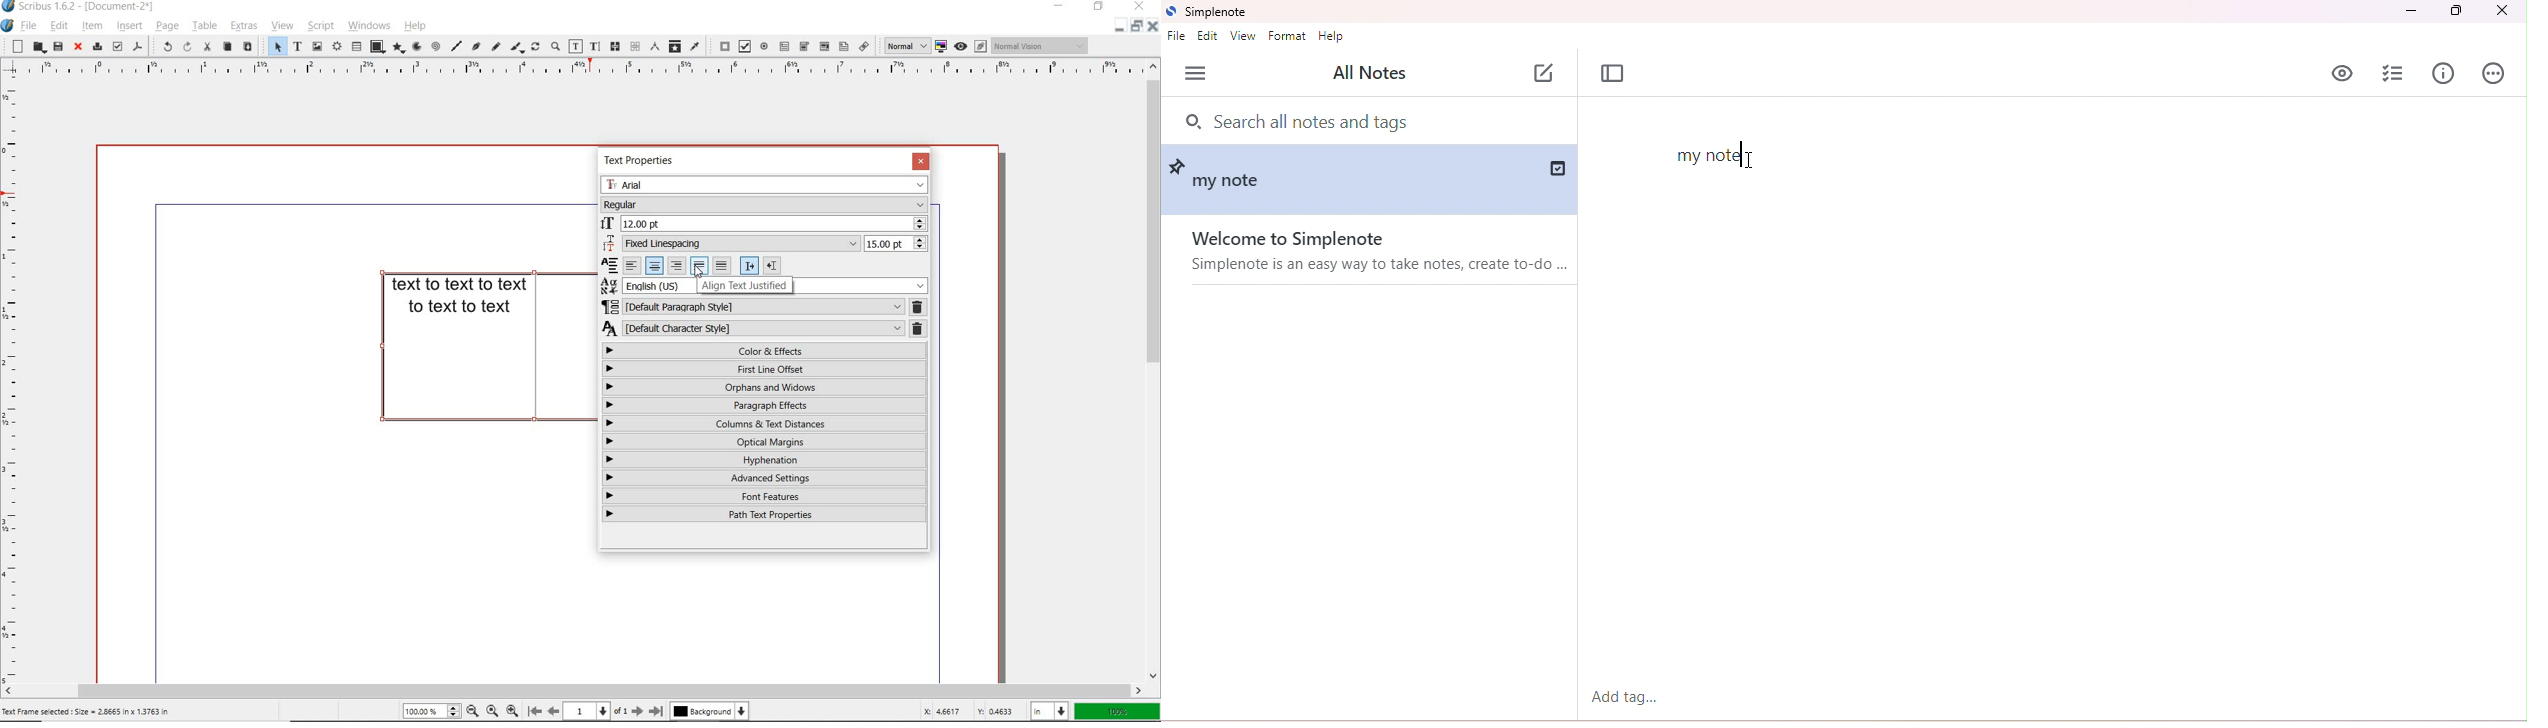 The image size is (2548, 728). I want to click on edit contents of frame, so click(576, 48).